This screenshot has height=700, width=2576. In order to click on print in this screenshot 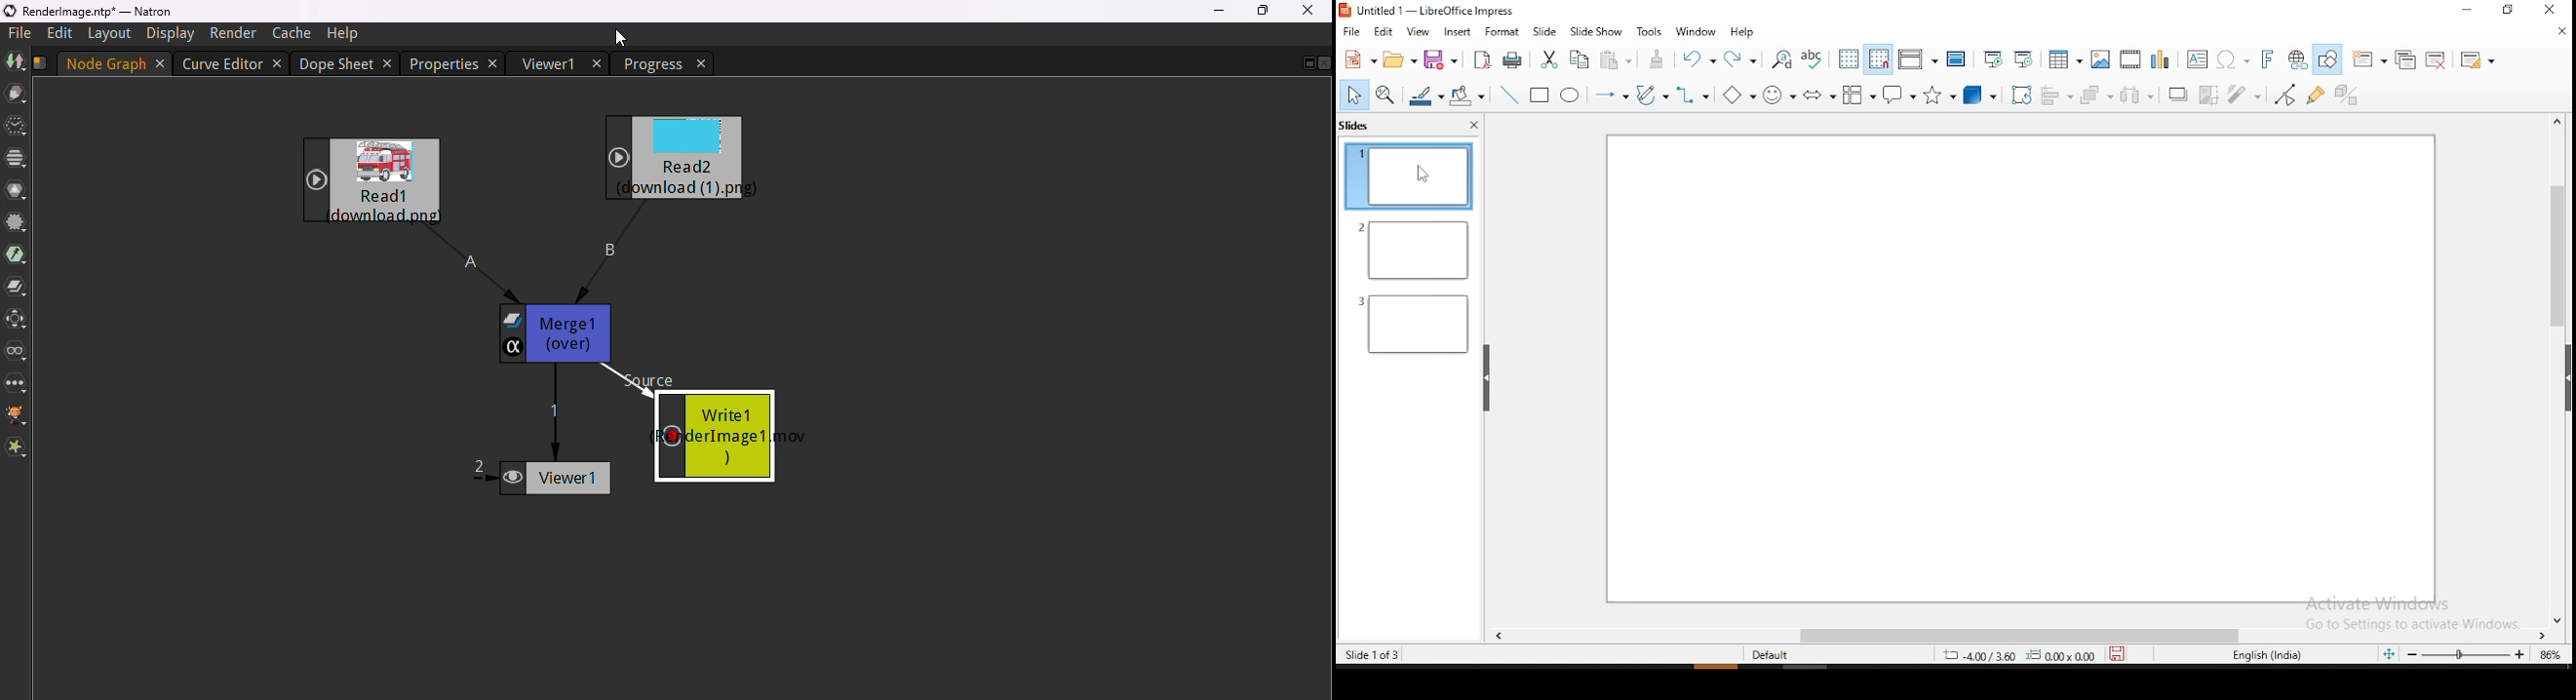, I will do `click(1512, 59)`.